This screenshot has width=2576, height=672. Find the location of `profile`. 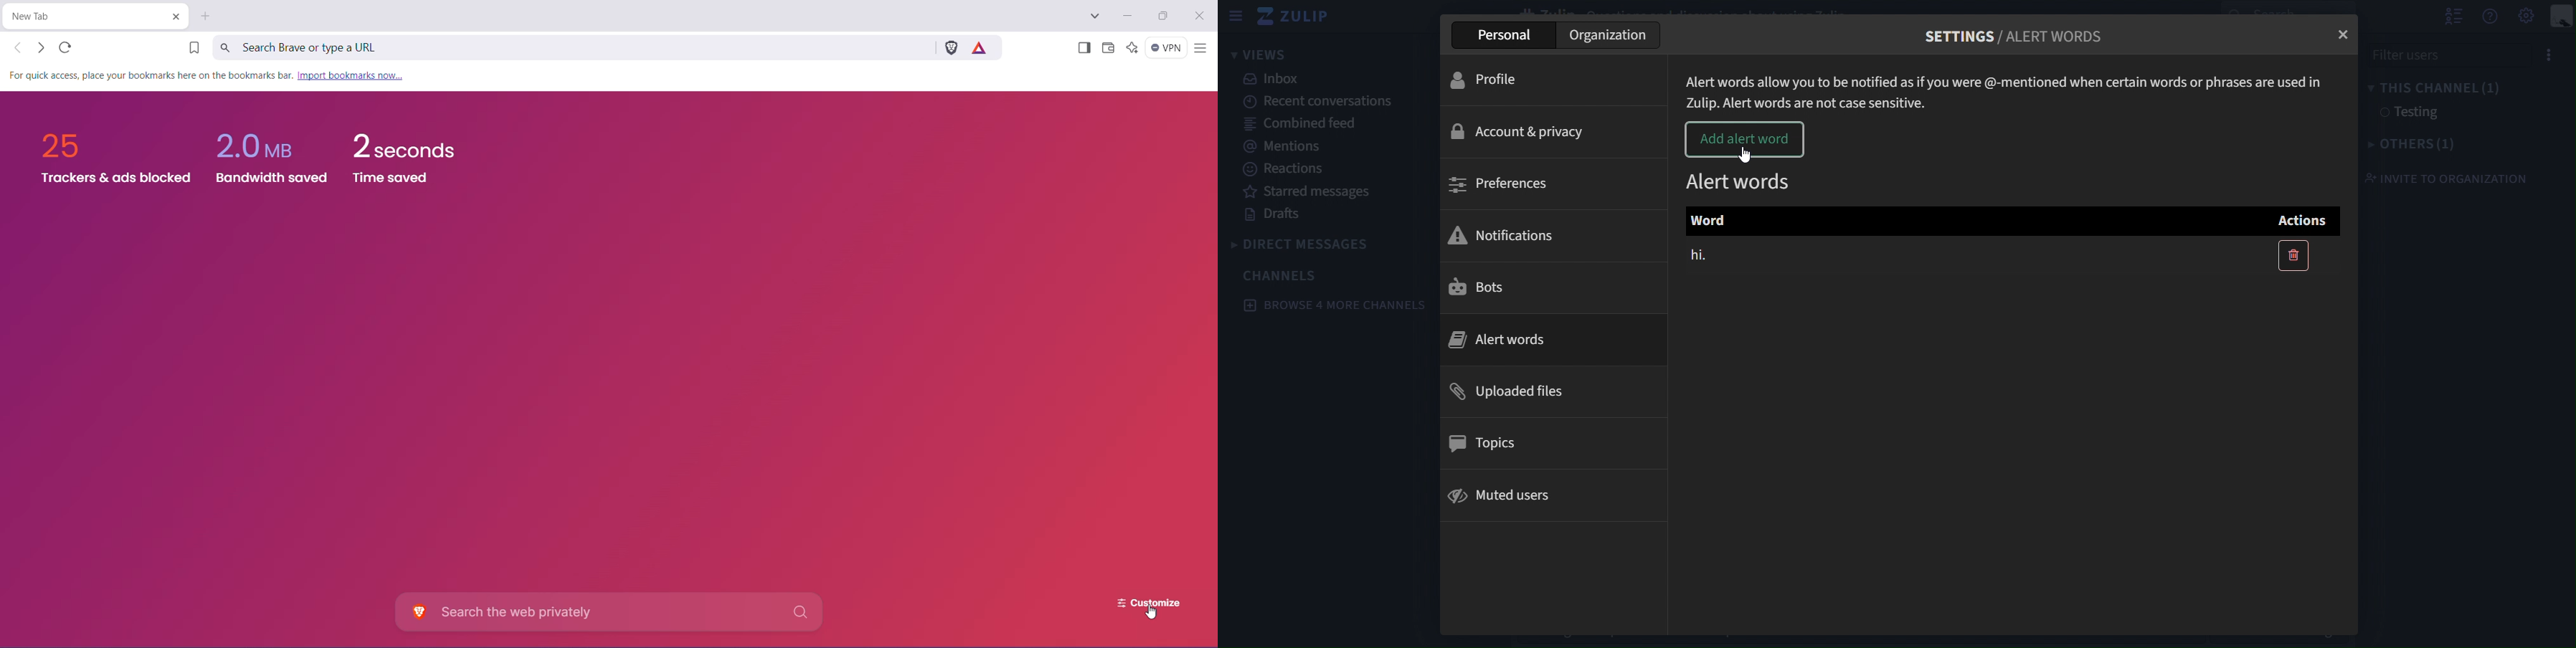

profile is located at coordinates (1501, 80).